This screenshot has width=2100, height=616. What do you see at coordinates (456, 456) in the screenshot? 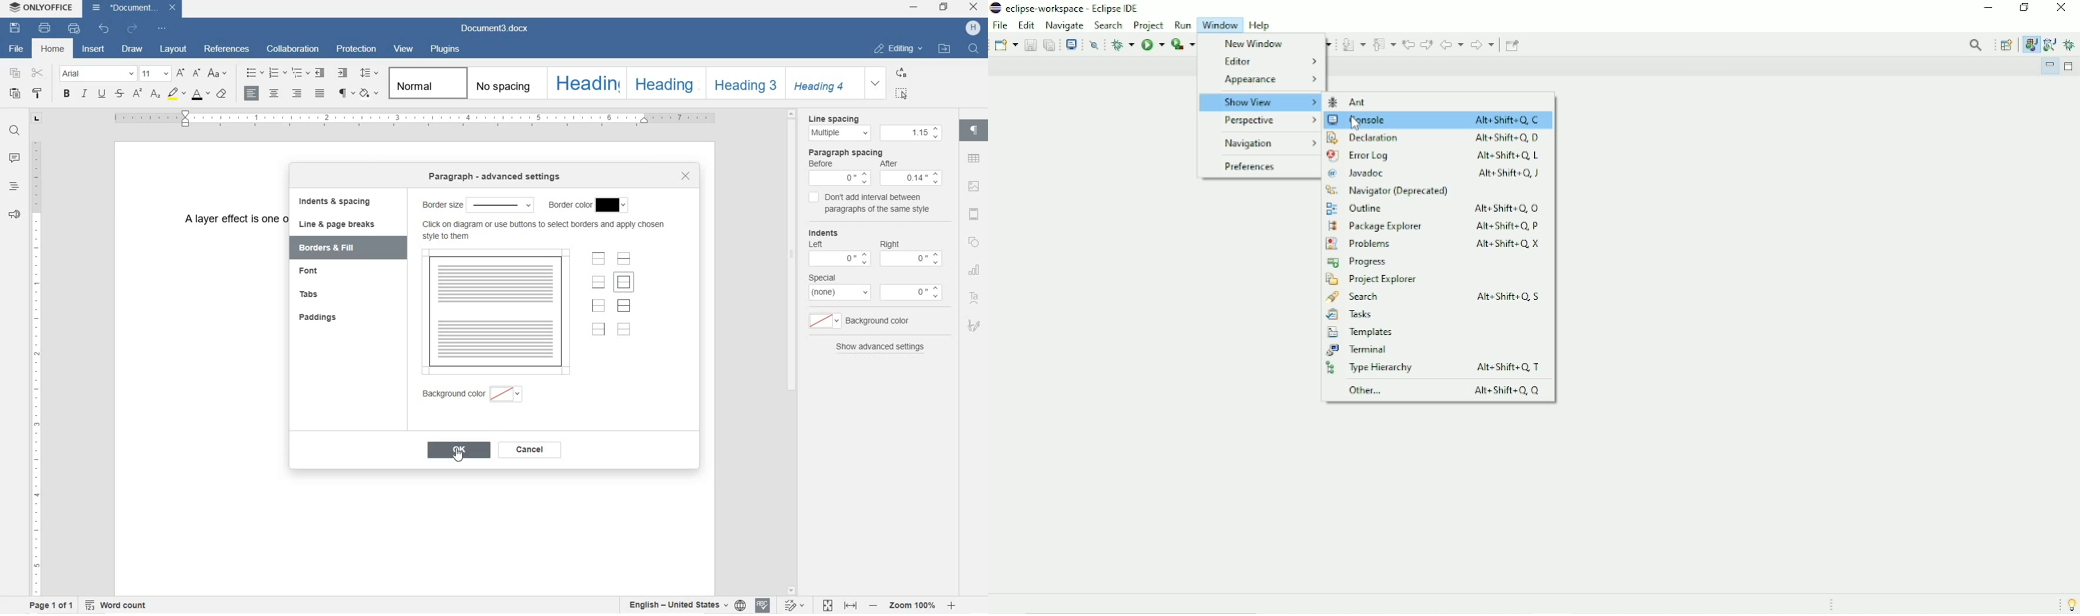
I see `cursor` at bounding box center [456, 456].